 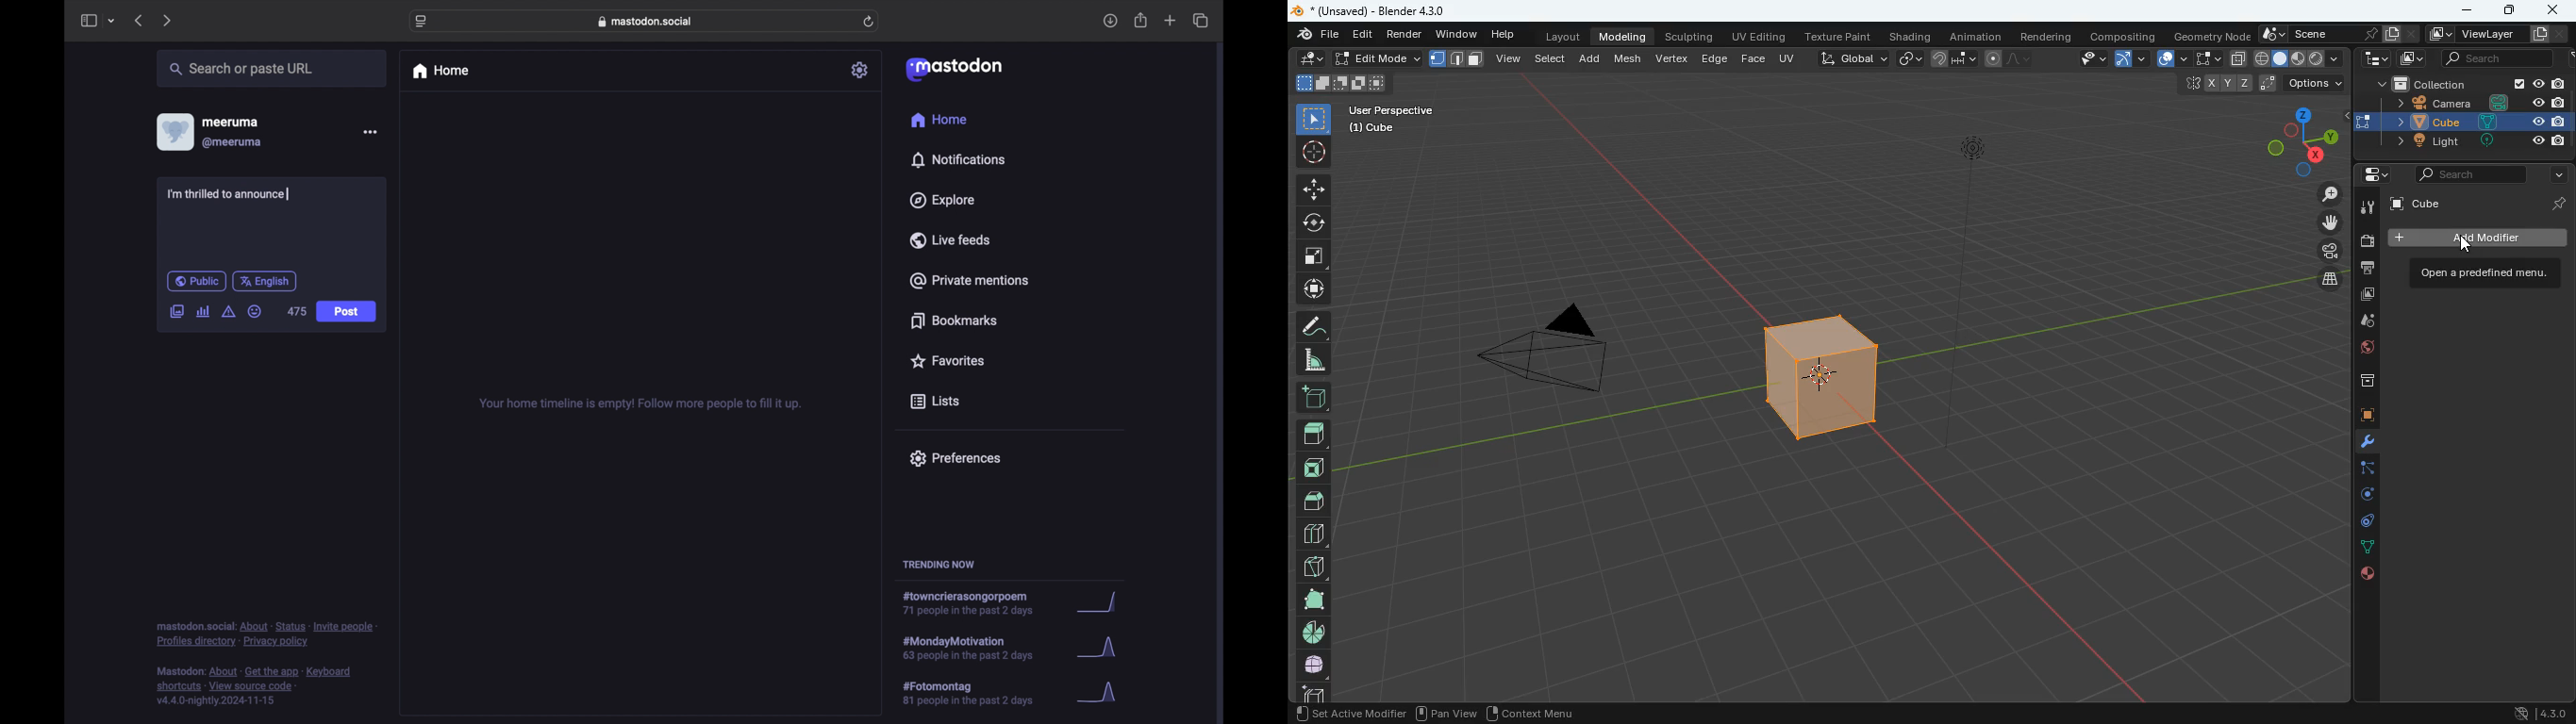 What do you see at coordinates (1502, 35) in the screenshot?
I see `help` at bounding box center [1502, 35].